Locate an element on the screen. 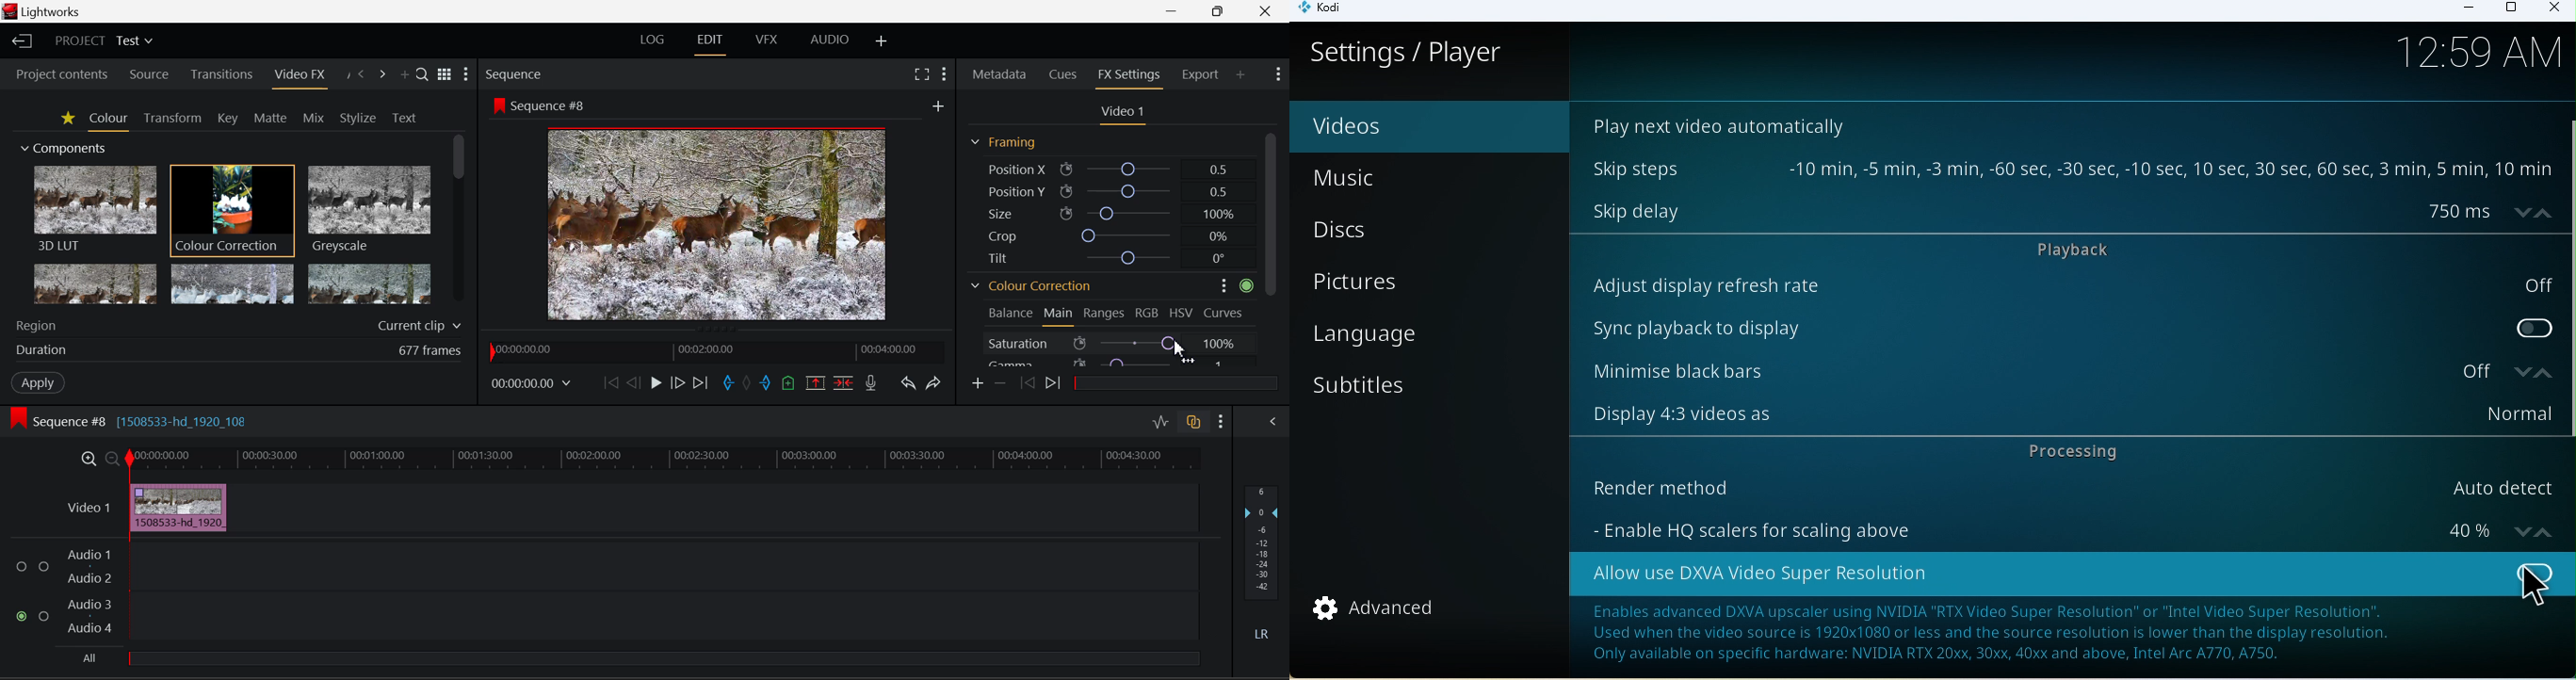  Settings/player is located at coordinates (1407, 53).